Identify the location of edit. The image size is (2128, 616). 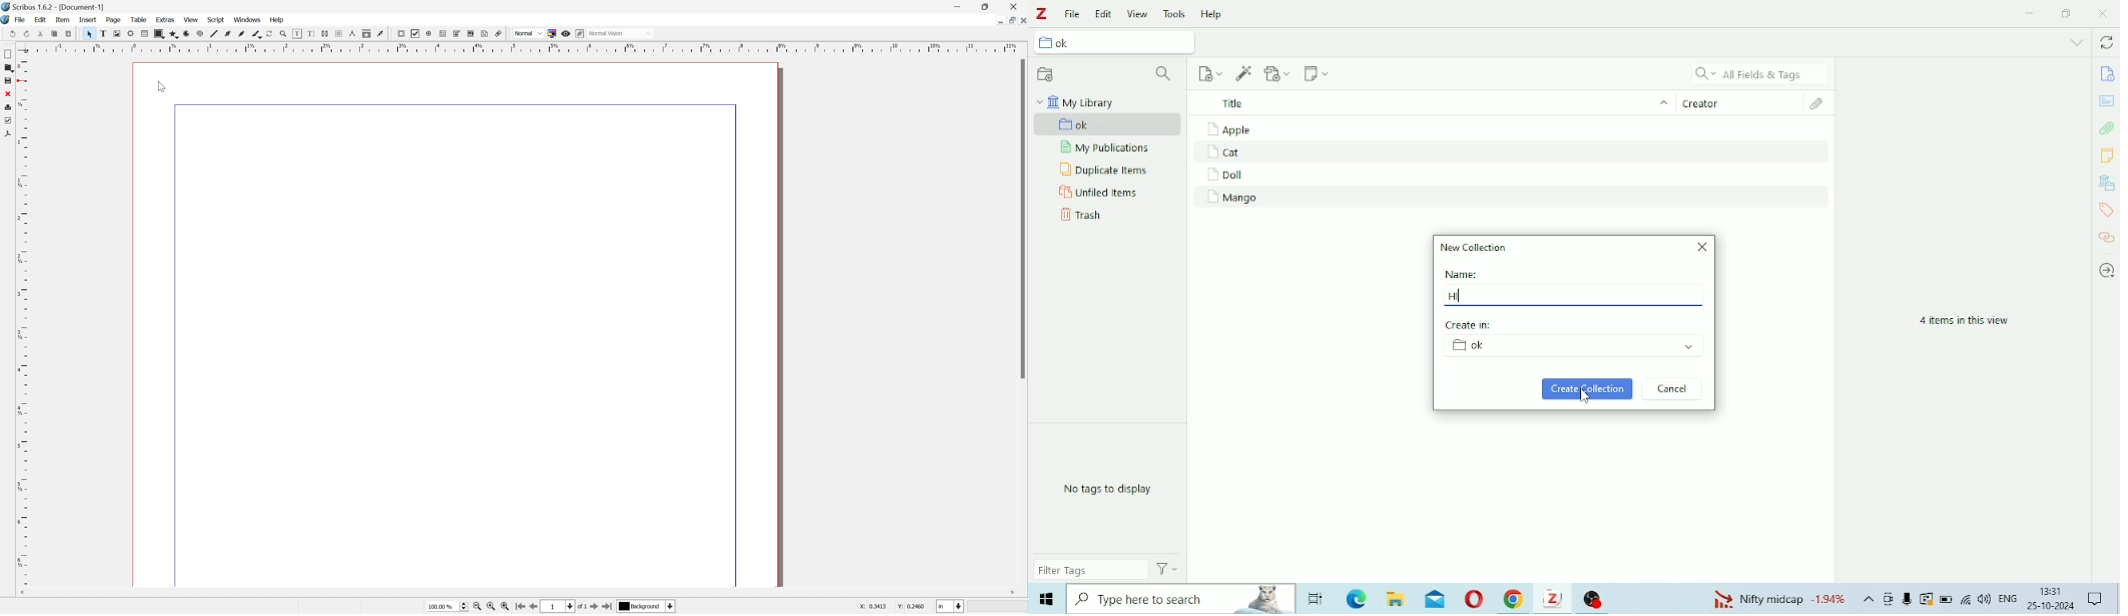
(40, 19).